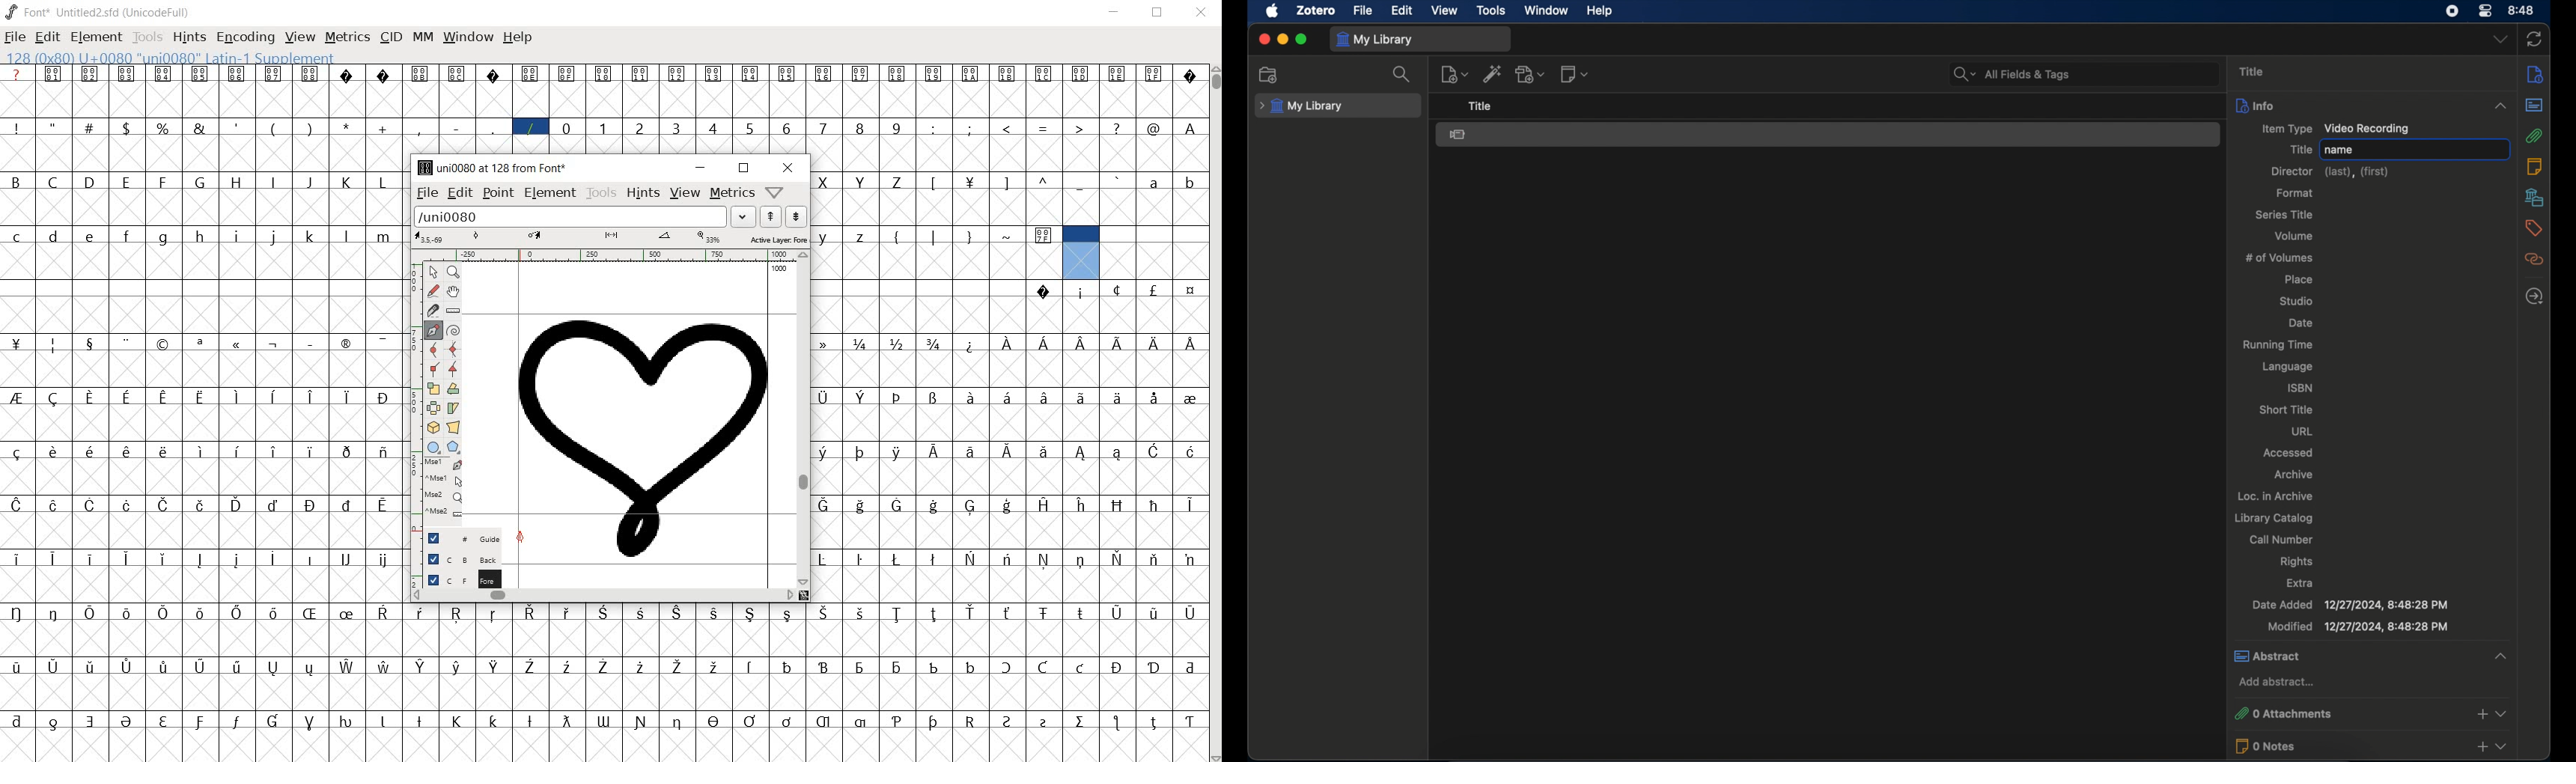  Describe the element at coordinates (200, 73) in the screenshot. I see `glyph` at that location.